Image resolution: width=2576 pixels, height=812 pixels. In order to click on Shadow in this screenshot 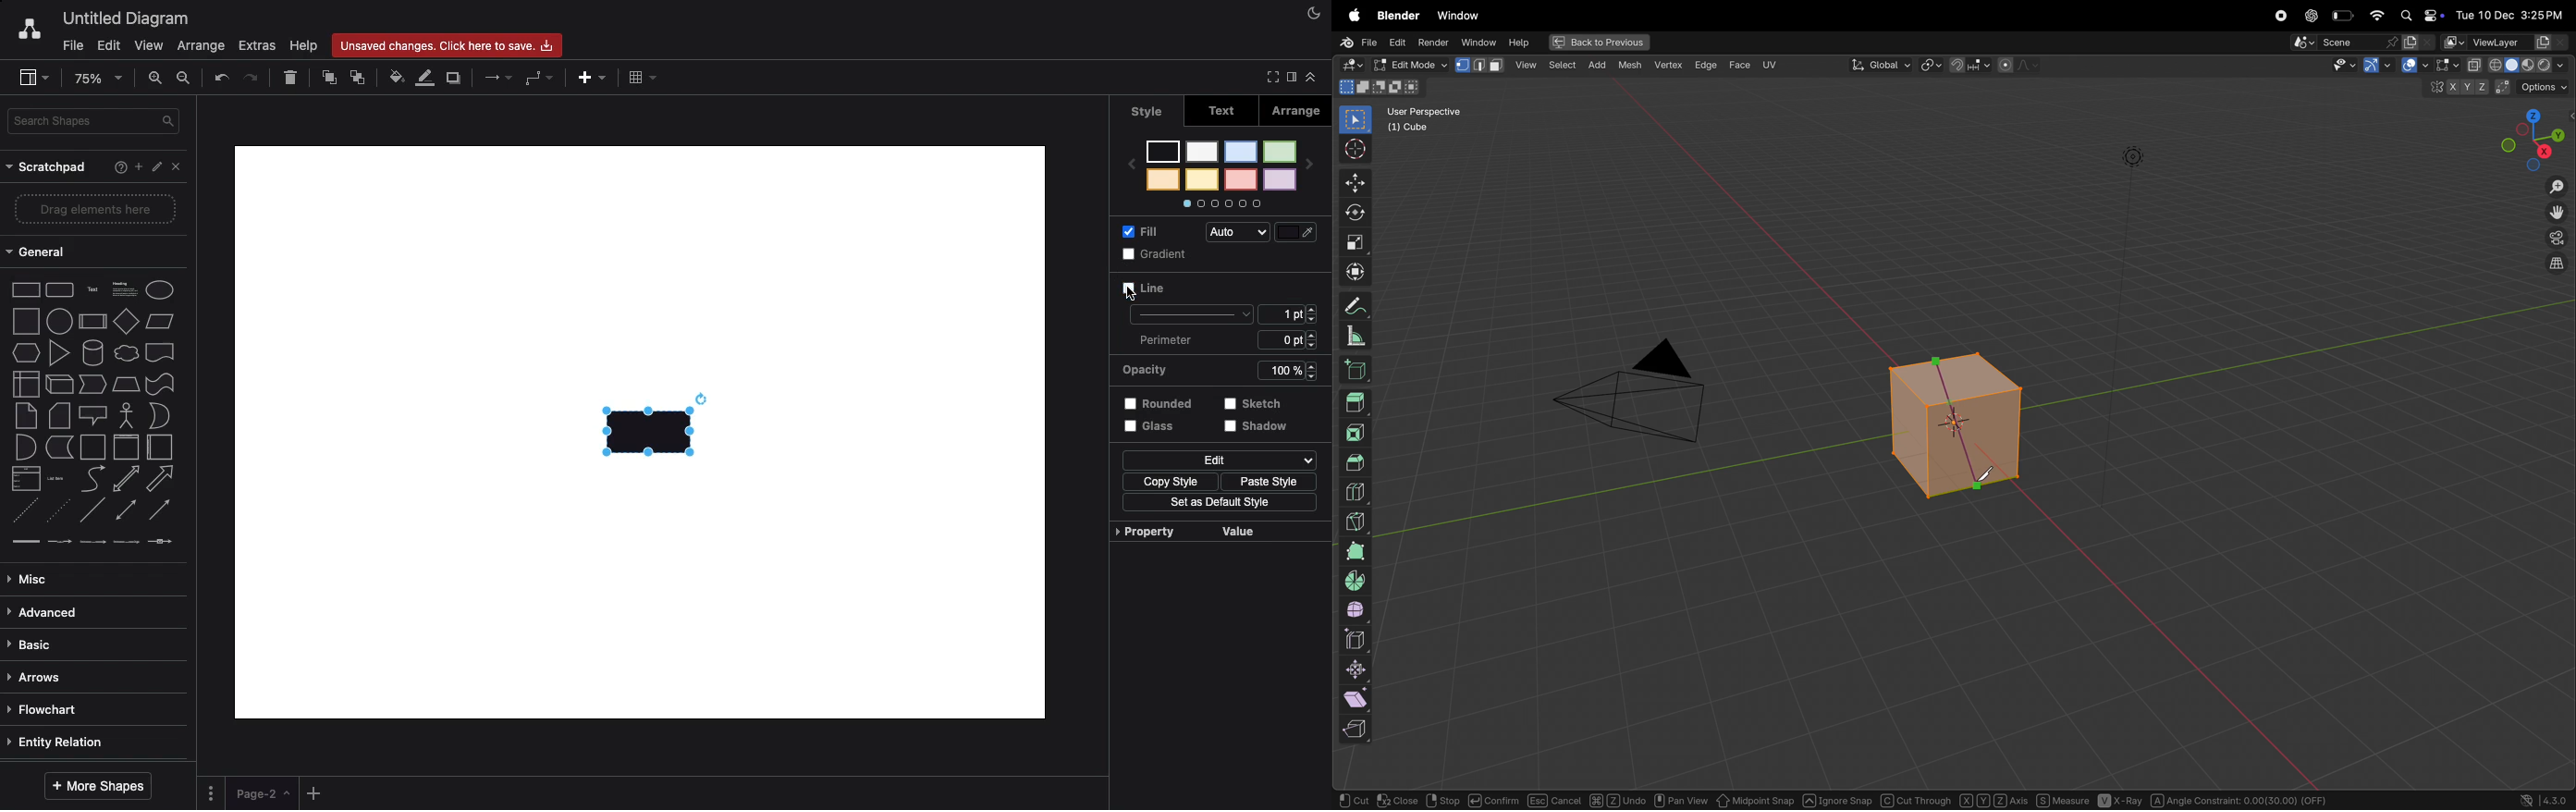, I will do `click(1258, 427)`.